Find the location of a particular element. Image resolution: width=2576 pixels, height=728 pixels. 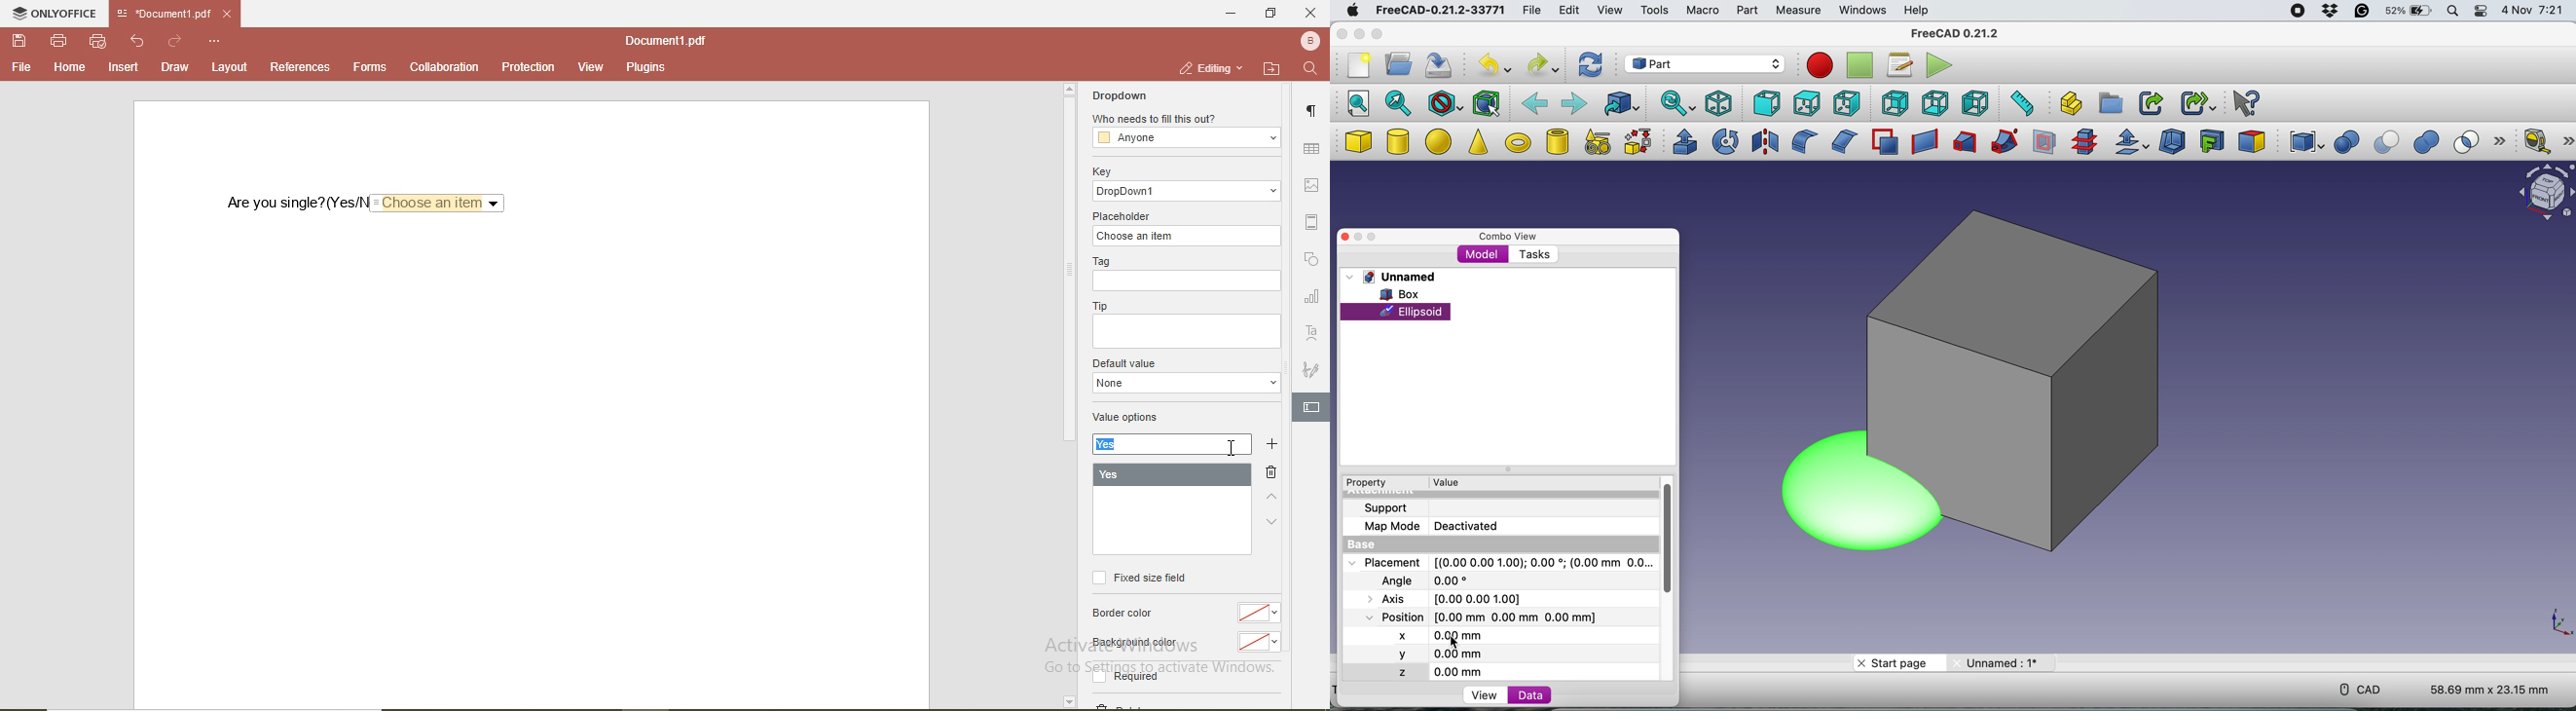

editing is located at coordinates (1213, 66).